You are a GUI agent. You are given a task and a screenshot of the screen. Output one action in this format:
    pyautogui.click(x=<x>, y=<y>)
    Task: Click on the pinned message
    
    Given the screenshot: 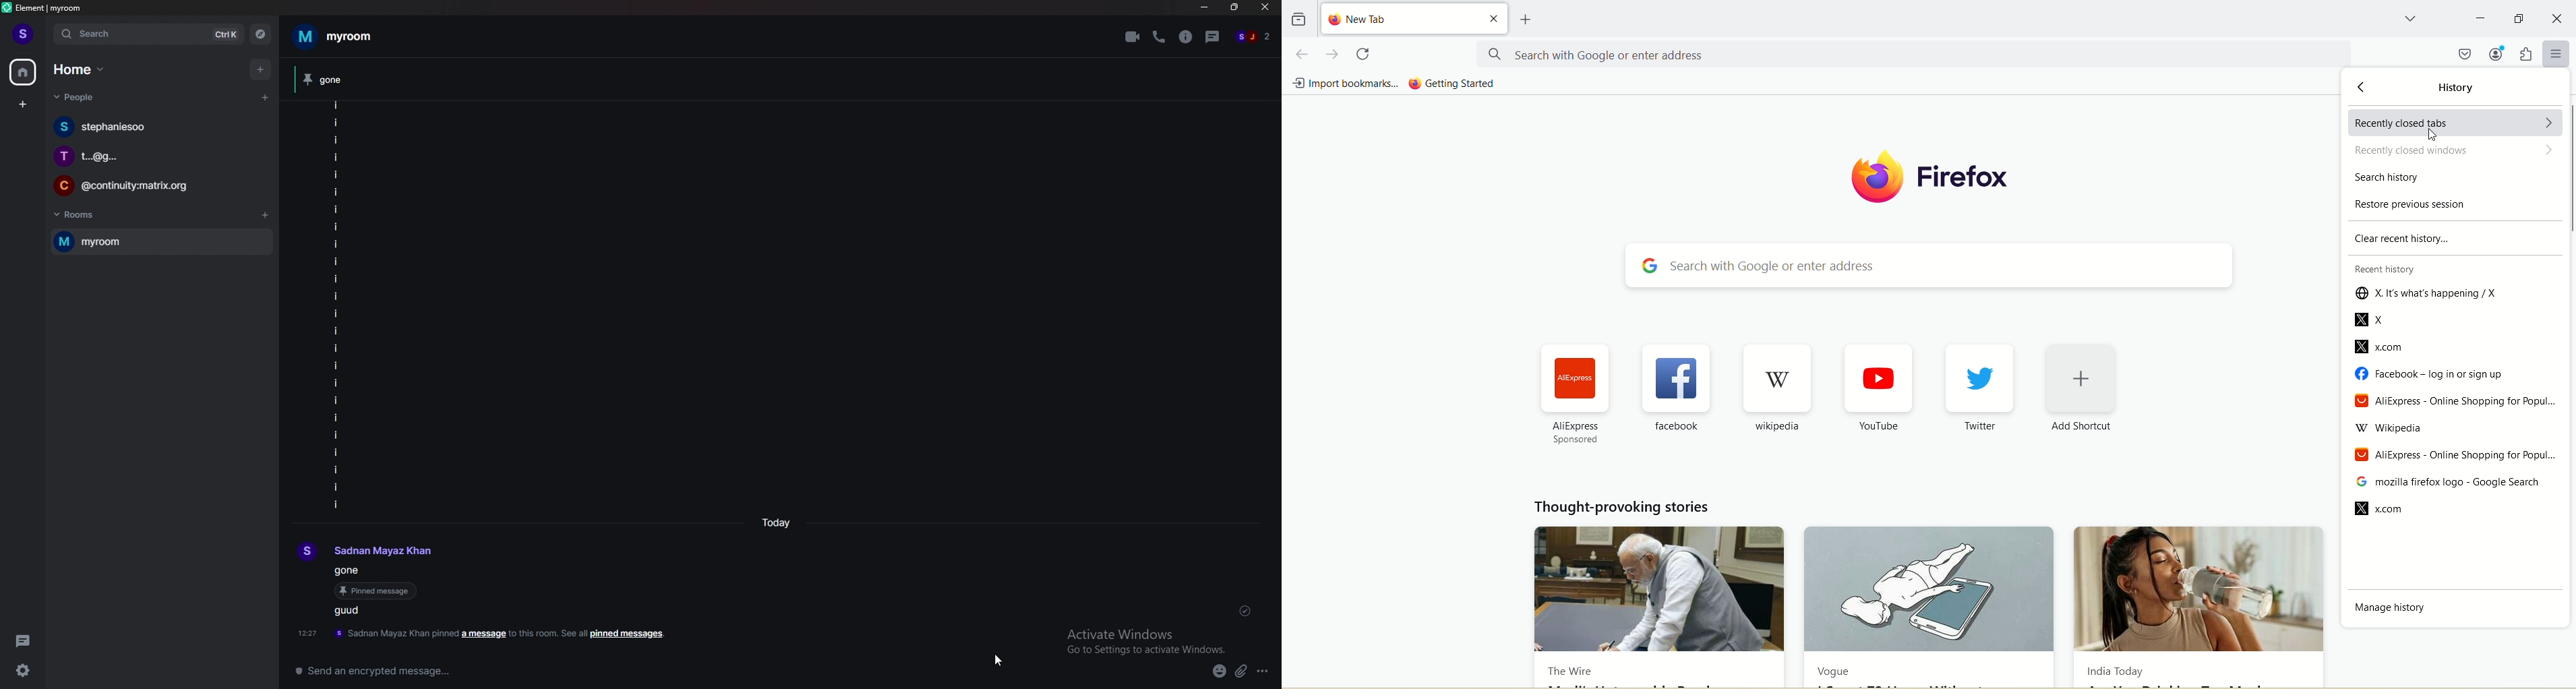 What is the action you would take?
    pyautogui.click(x=351, y=569)
    